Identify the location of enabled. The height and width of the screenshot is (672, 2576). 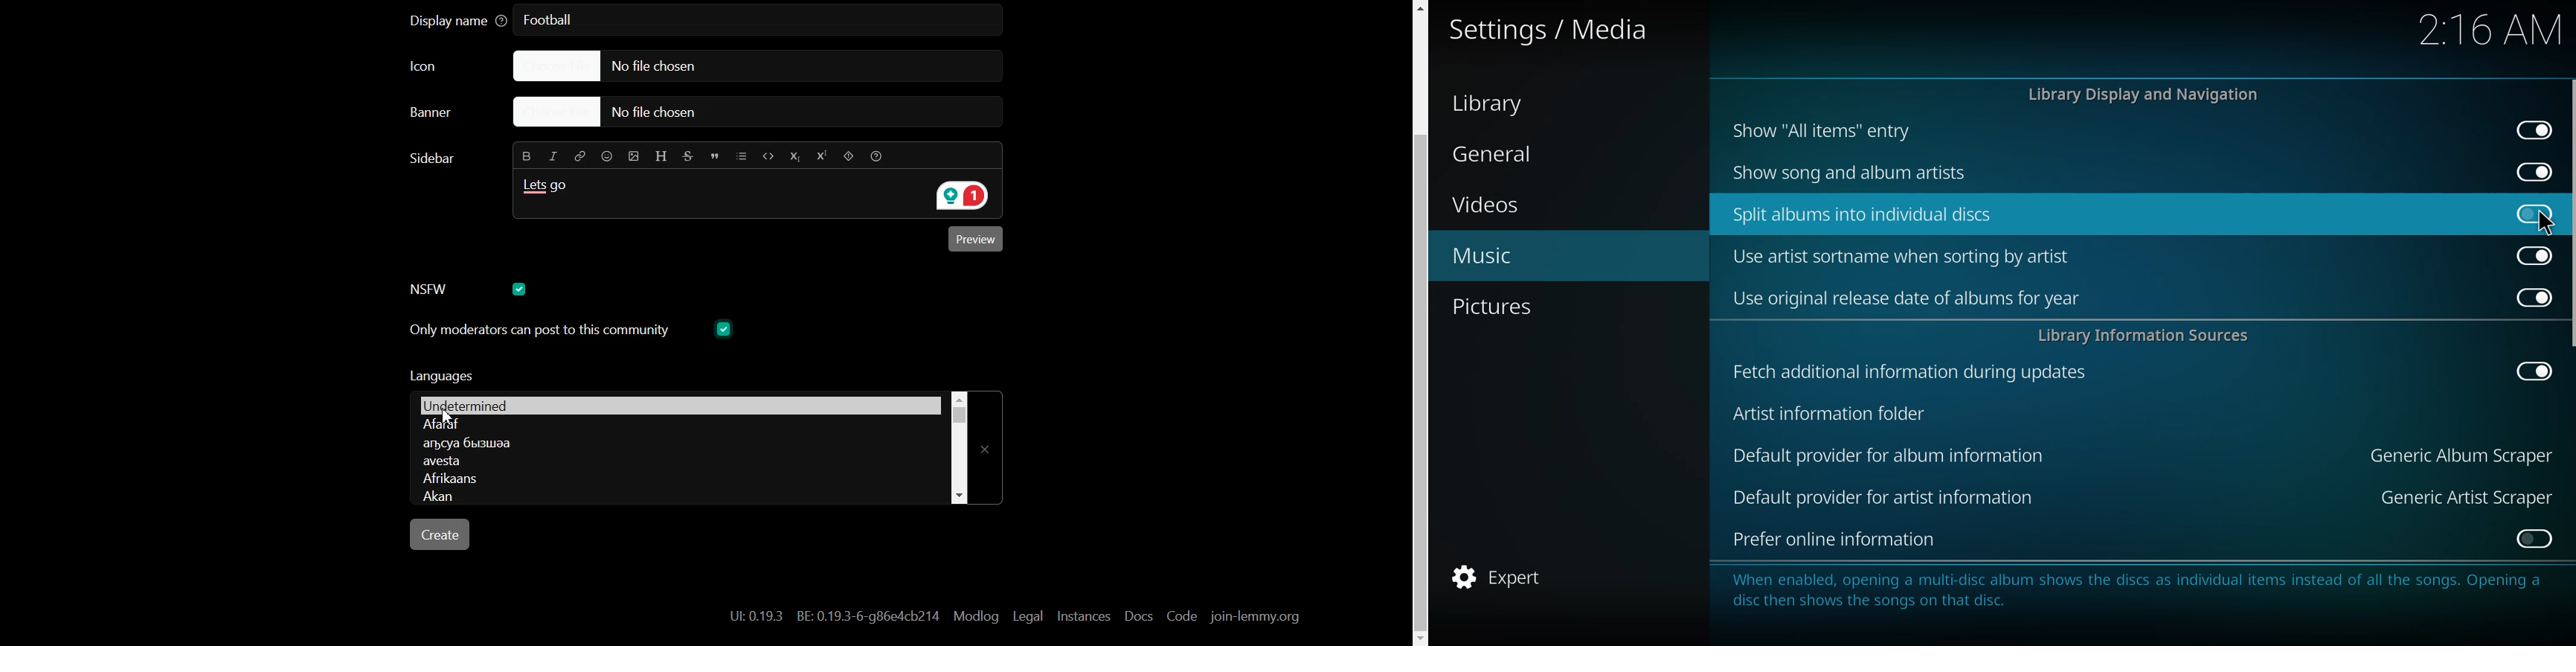
(2530, 172).